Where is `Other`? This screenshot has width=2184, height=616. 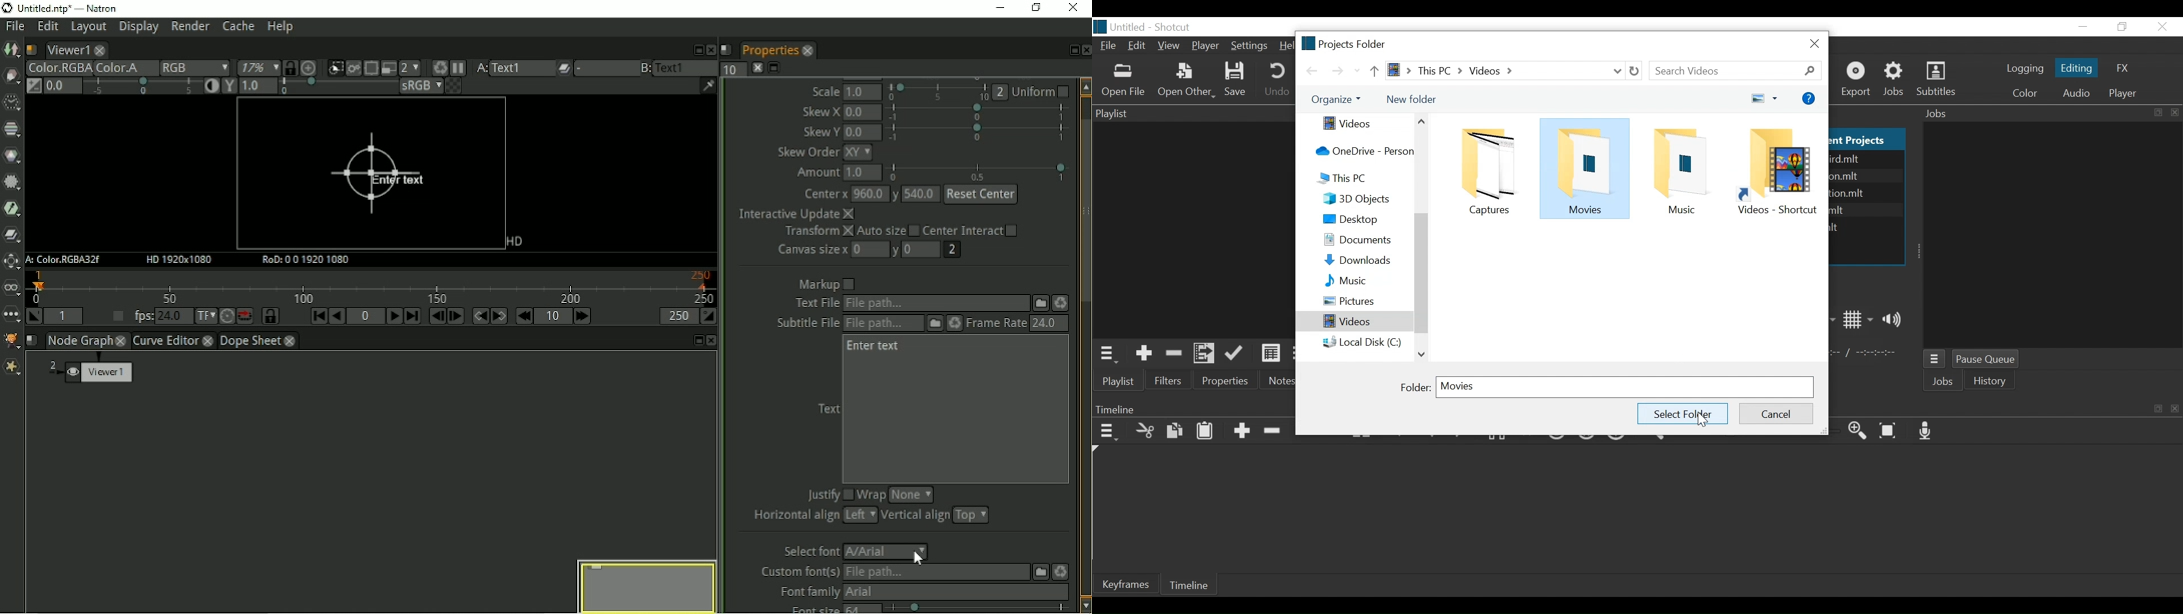 Other is located at coordinates (11, 317).